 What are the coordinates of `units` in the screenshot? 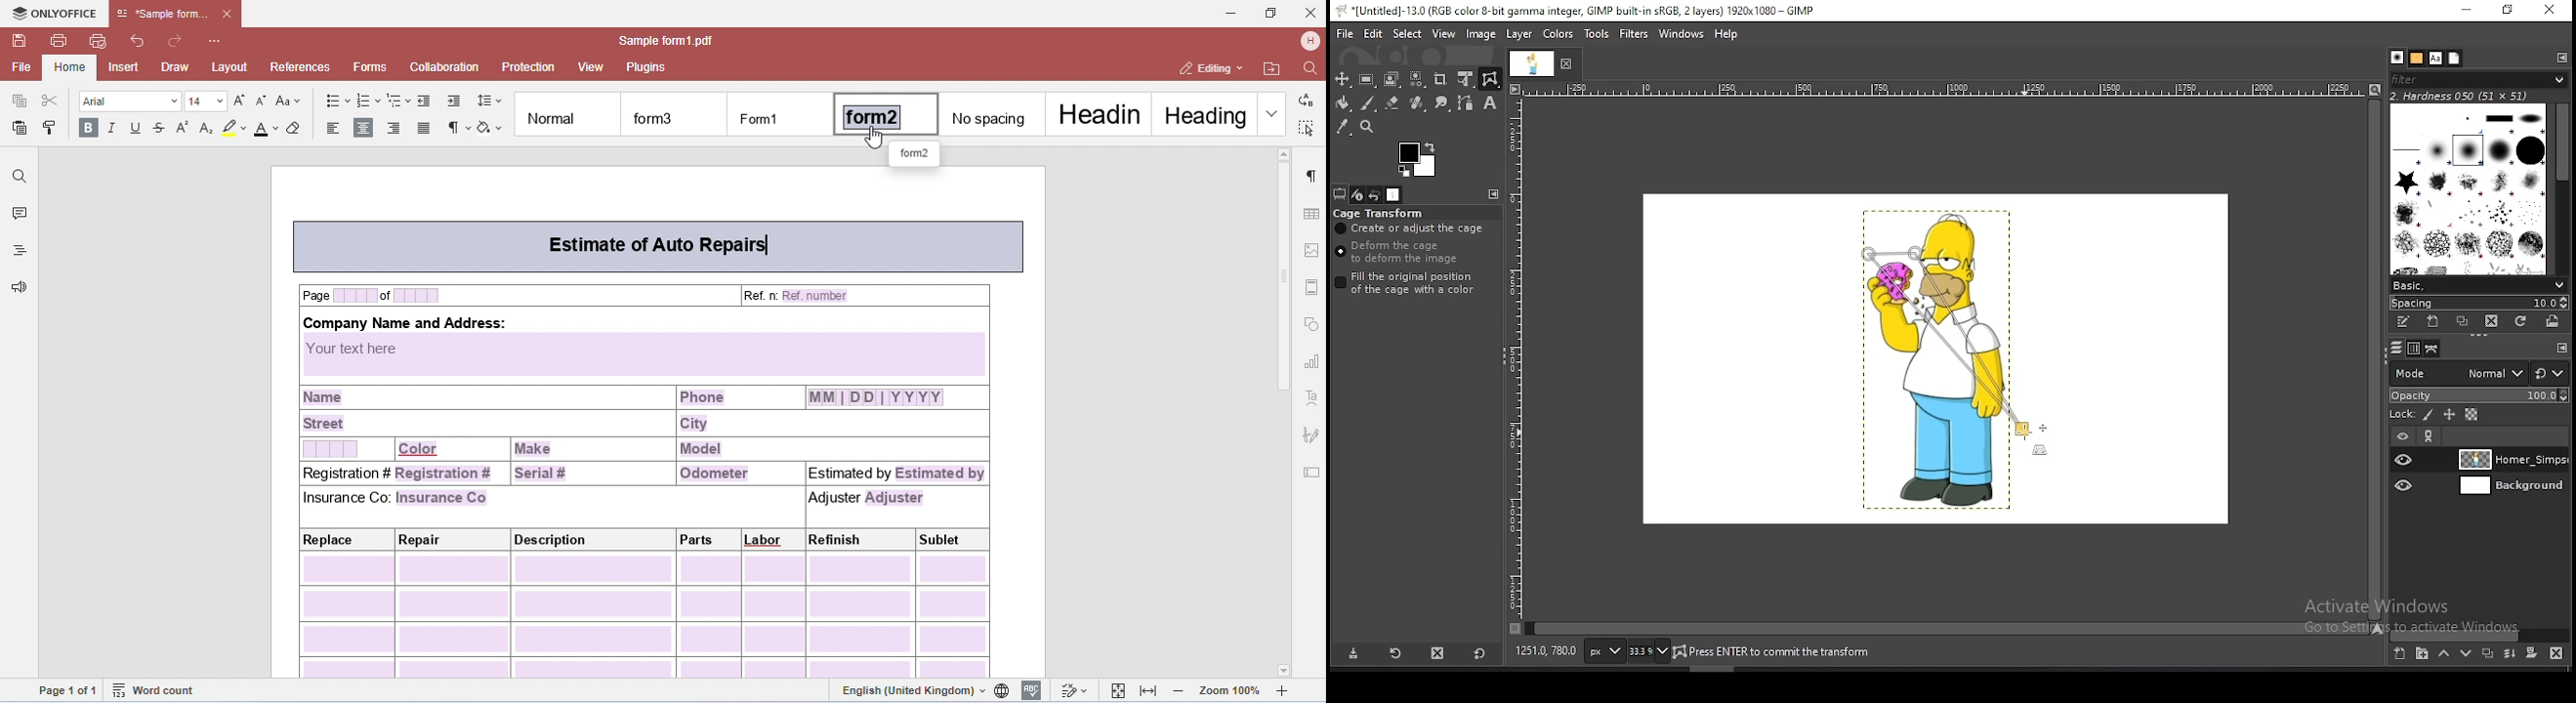 It's located at (1602, 652).